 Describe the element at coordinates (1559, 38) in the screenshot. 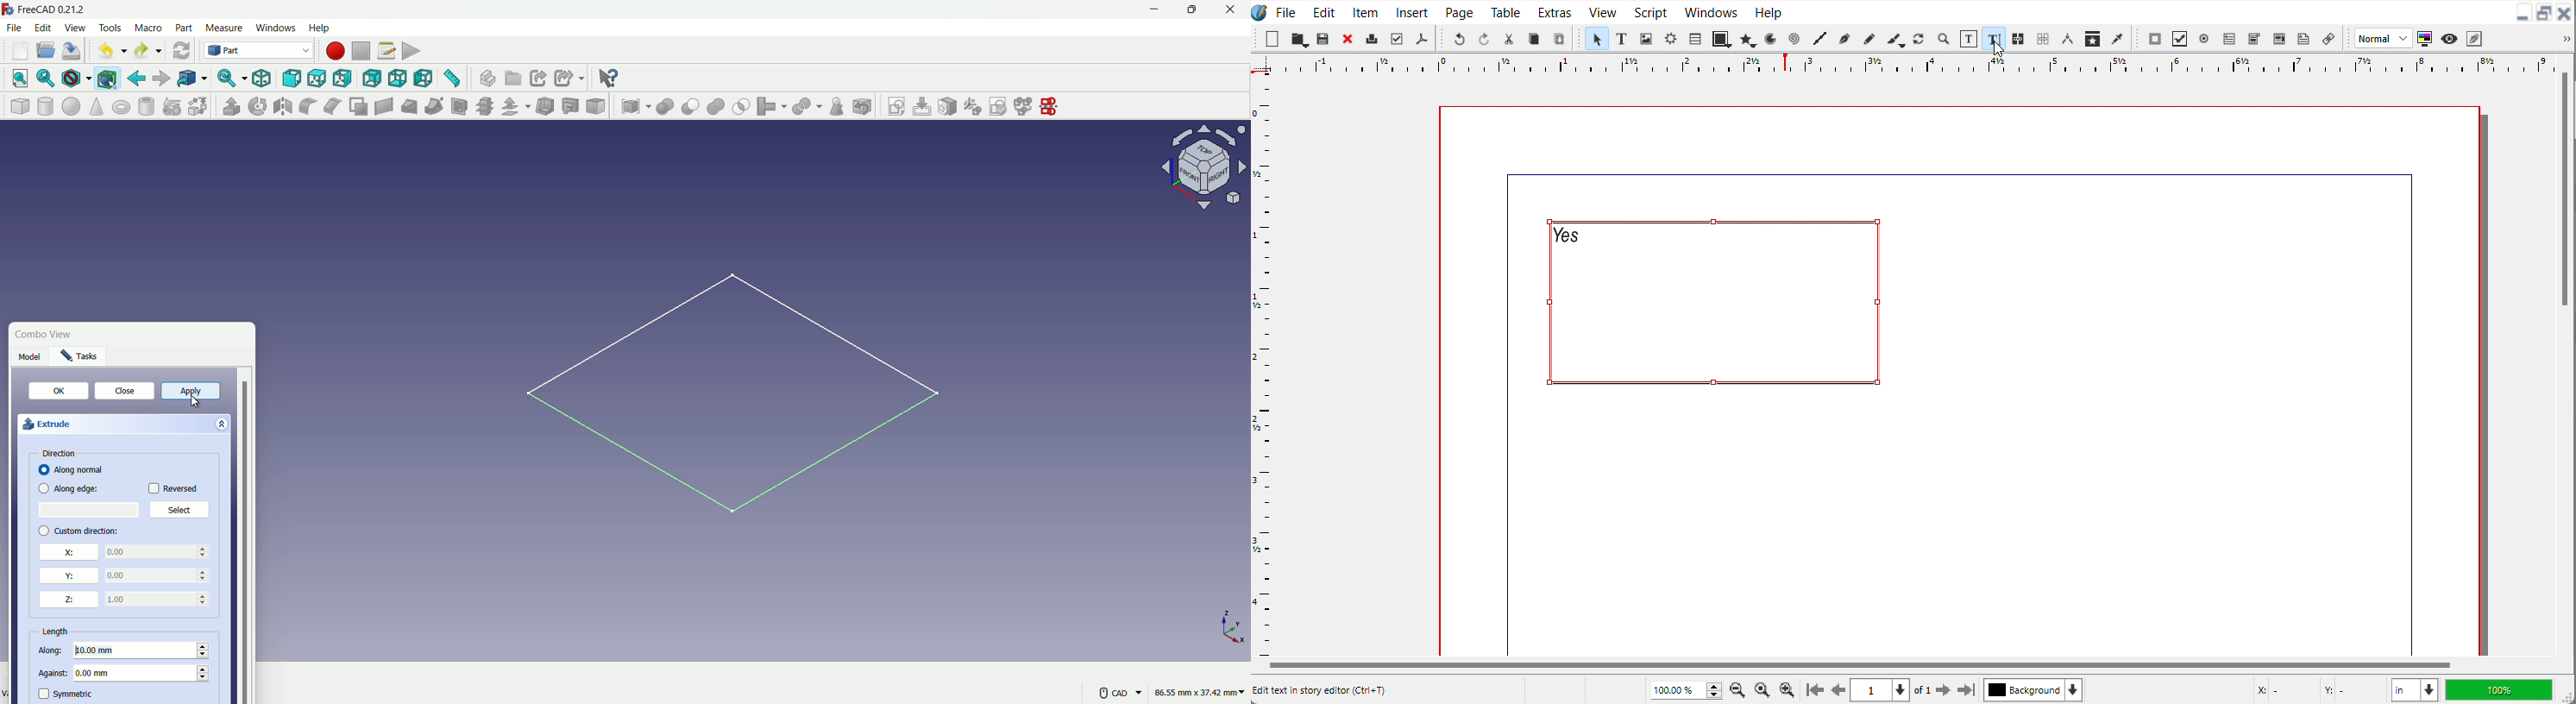

I see `Paste` at that location.